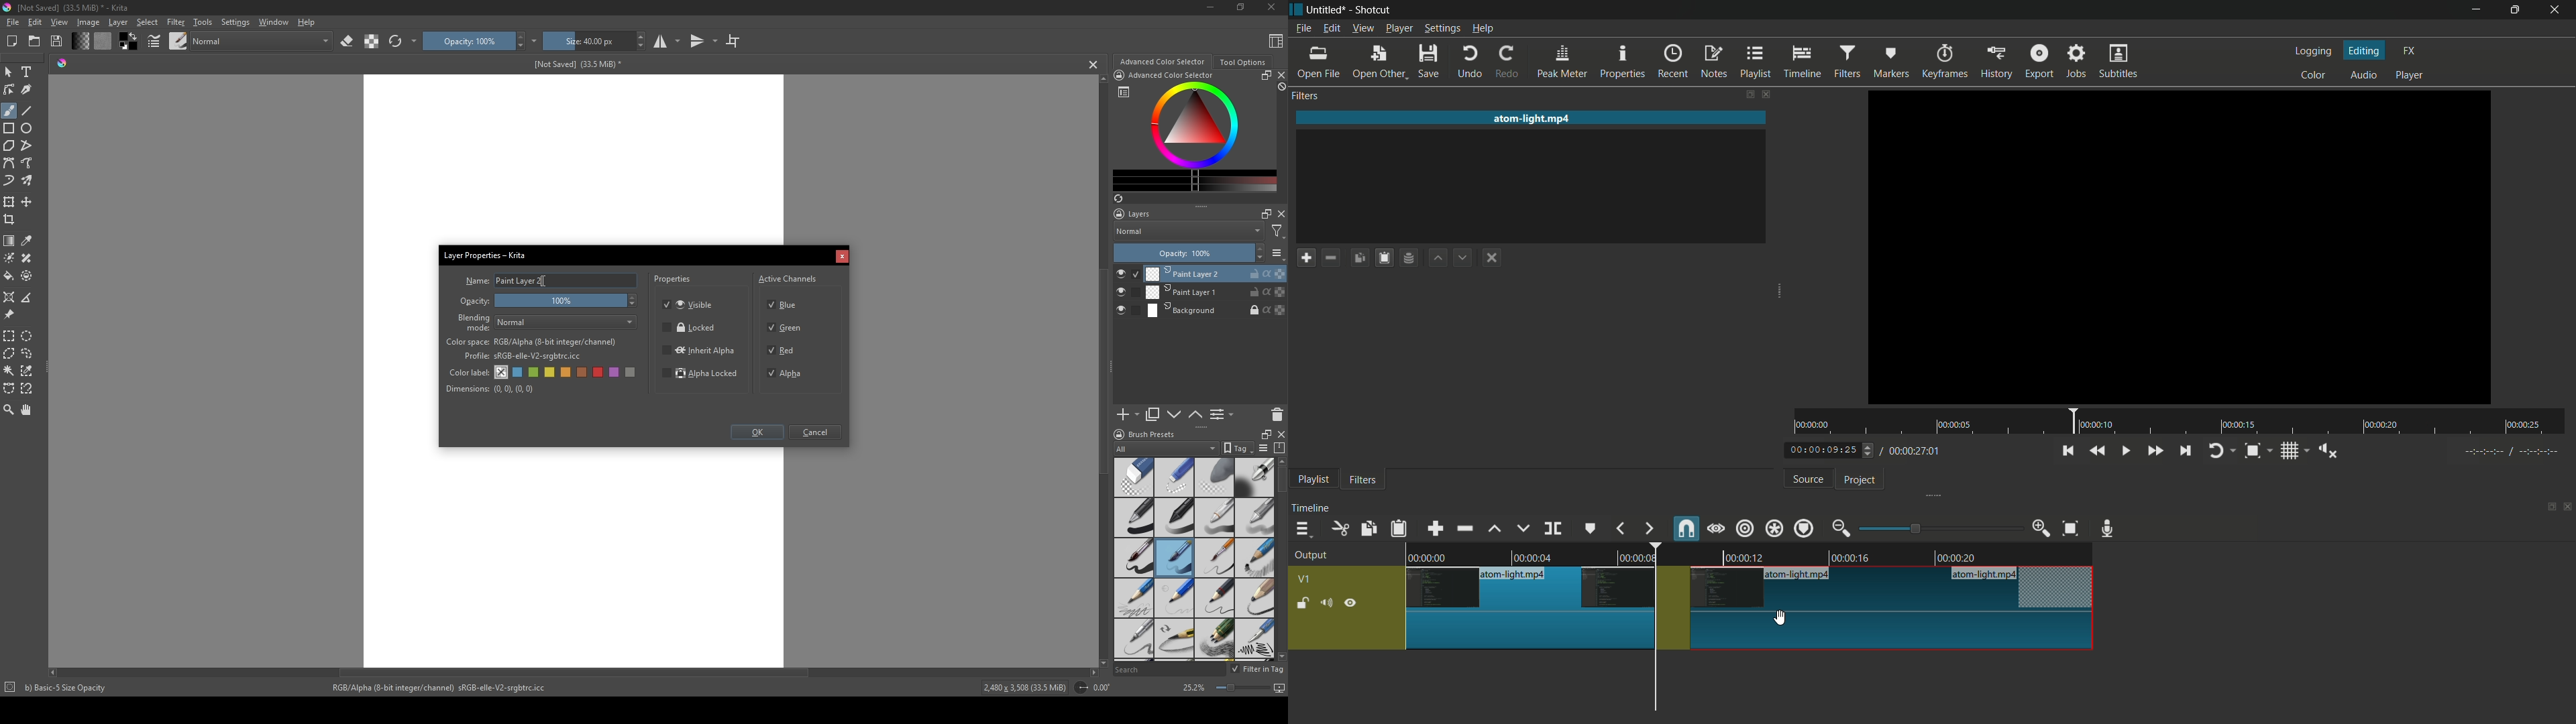 This screenshot has height=728, width=2576. What do you see at coordinates (1152, 434) in the screenshot?
I see `Brush presets` at bounding box center [1152, 434].